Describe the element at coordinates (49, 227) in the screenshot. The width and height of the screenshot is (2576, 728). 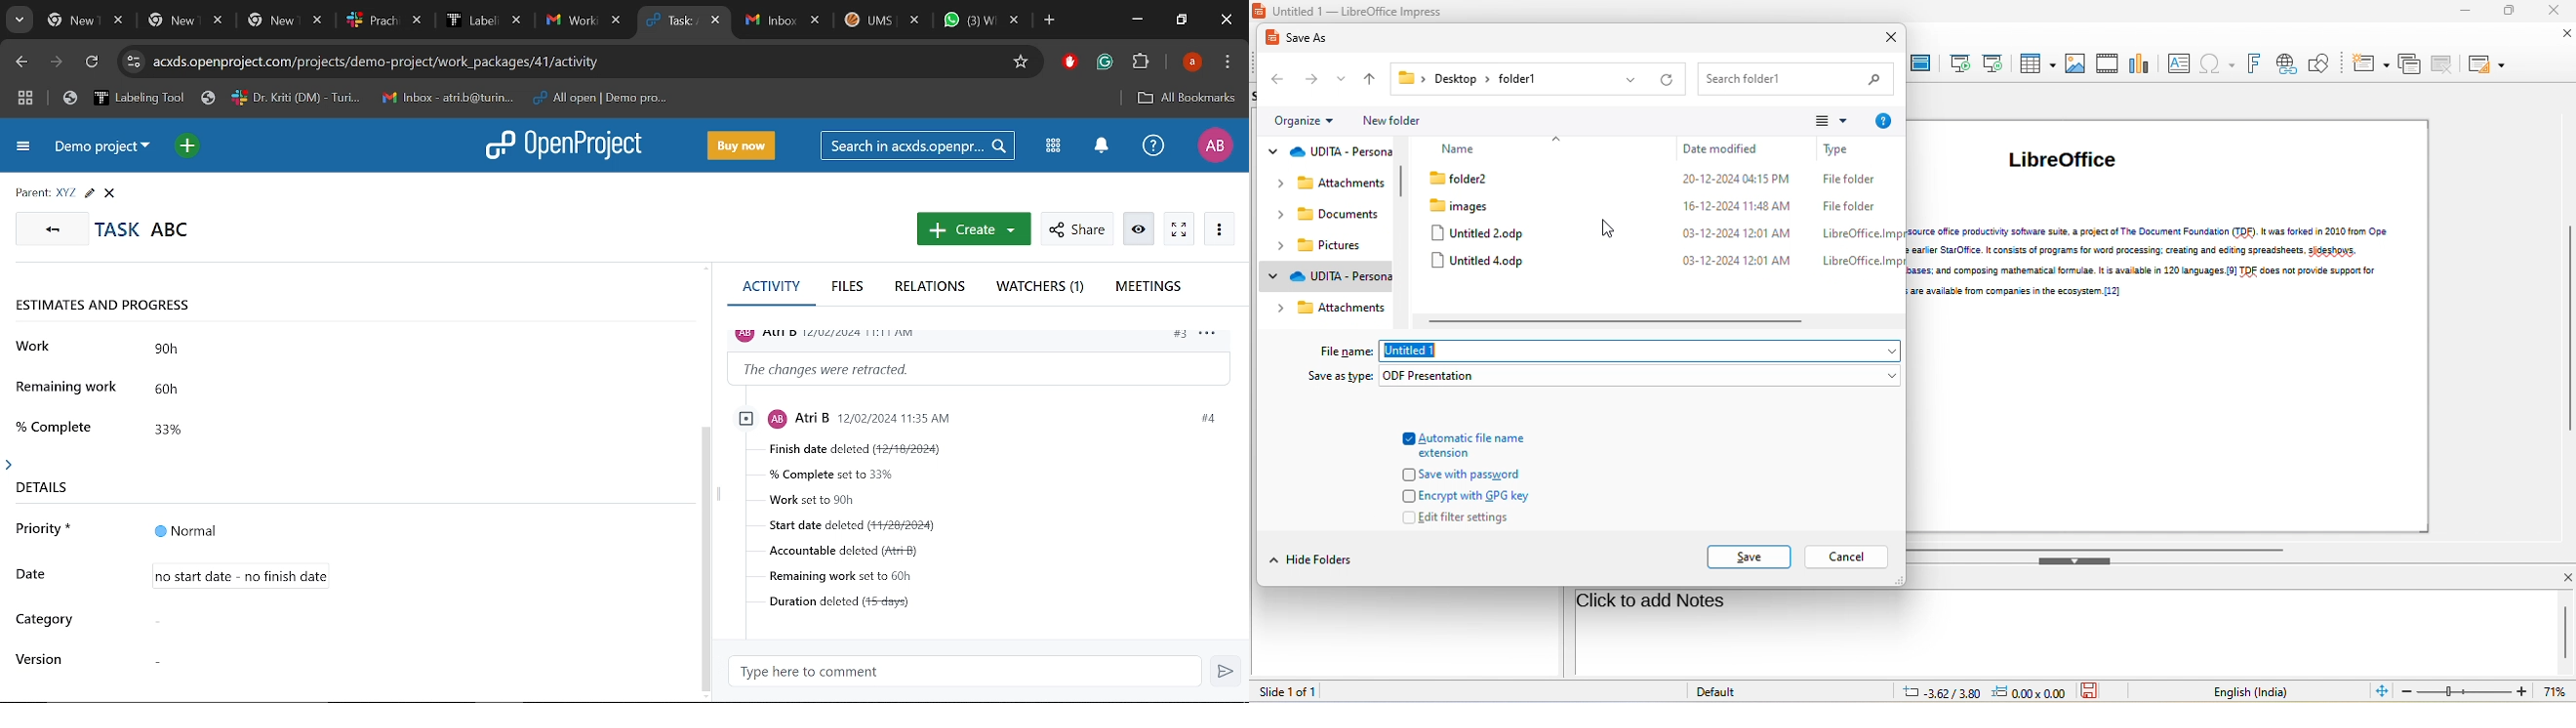
I see `GO back` at that location.